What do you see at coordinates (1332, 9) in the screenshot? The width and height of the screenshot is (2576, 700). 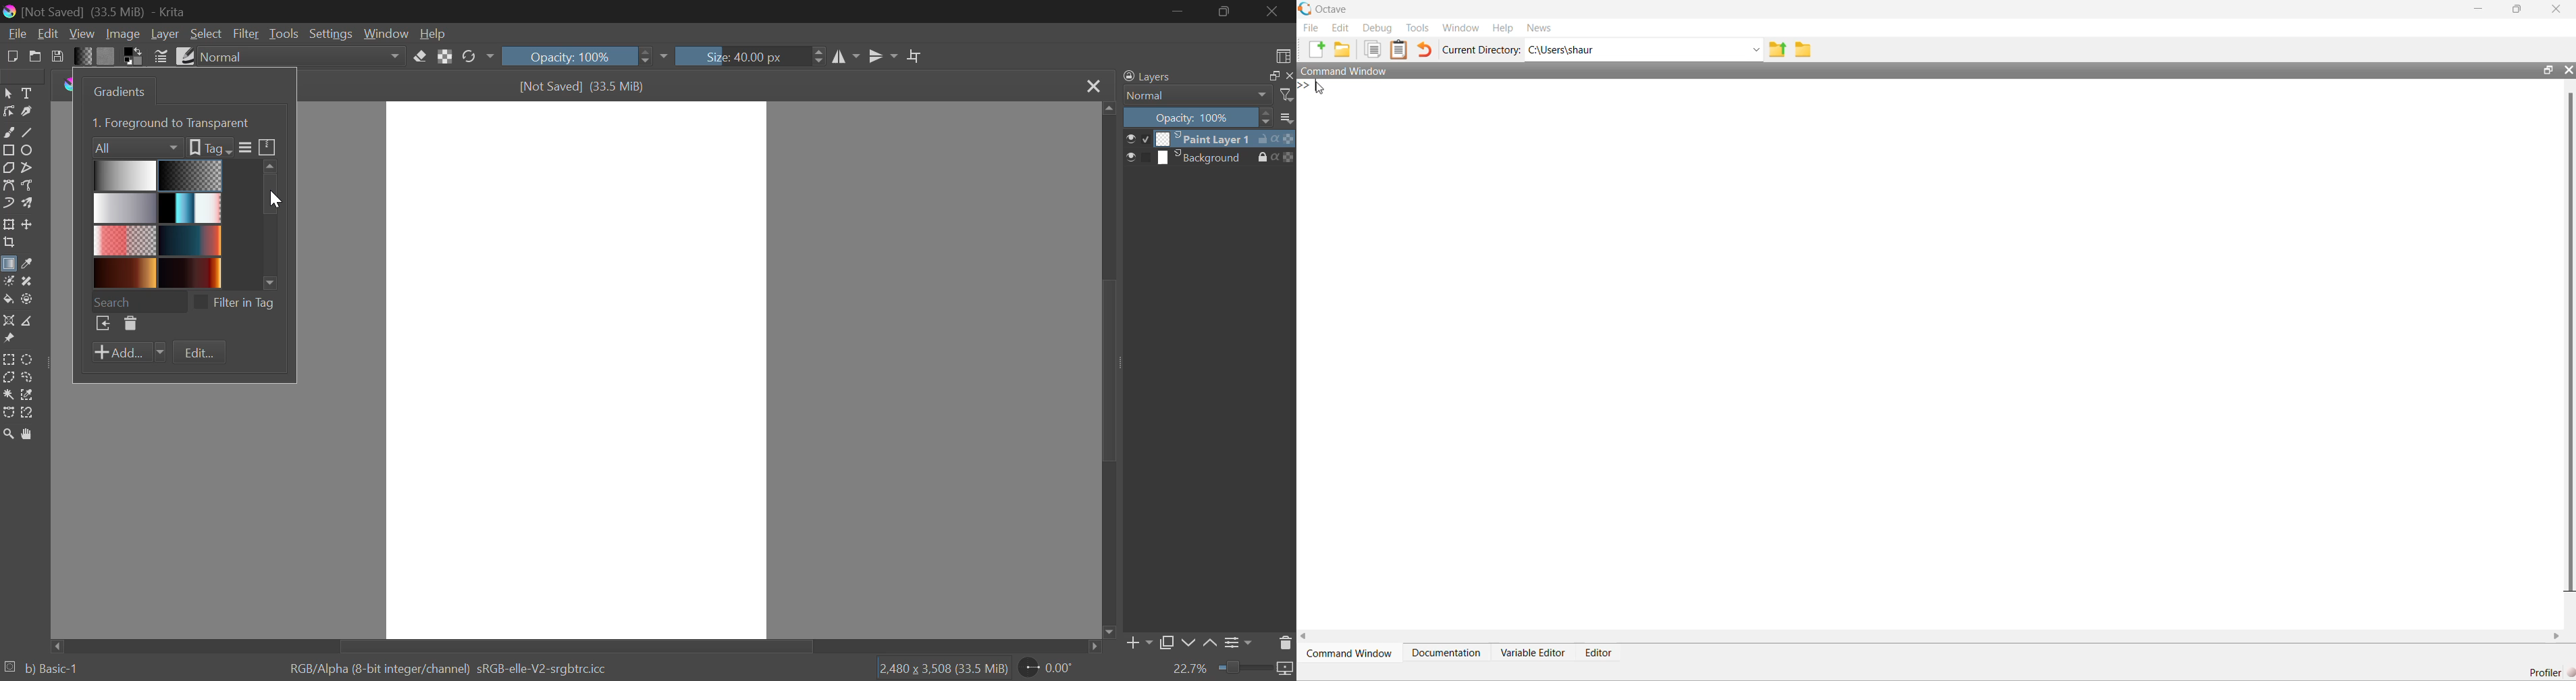 I see `octave` at bounding box center [1332, 9].